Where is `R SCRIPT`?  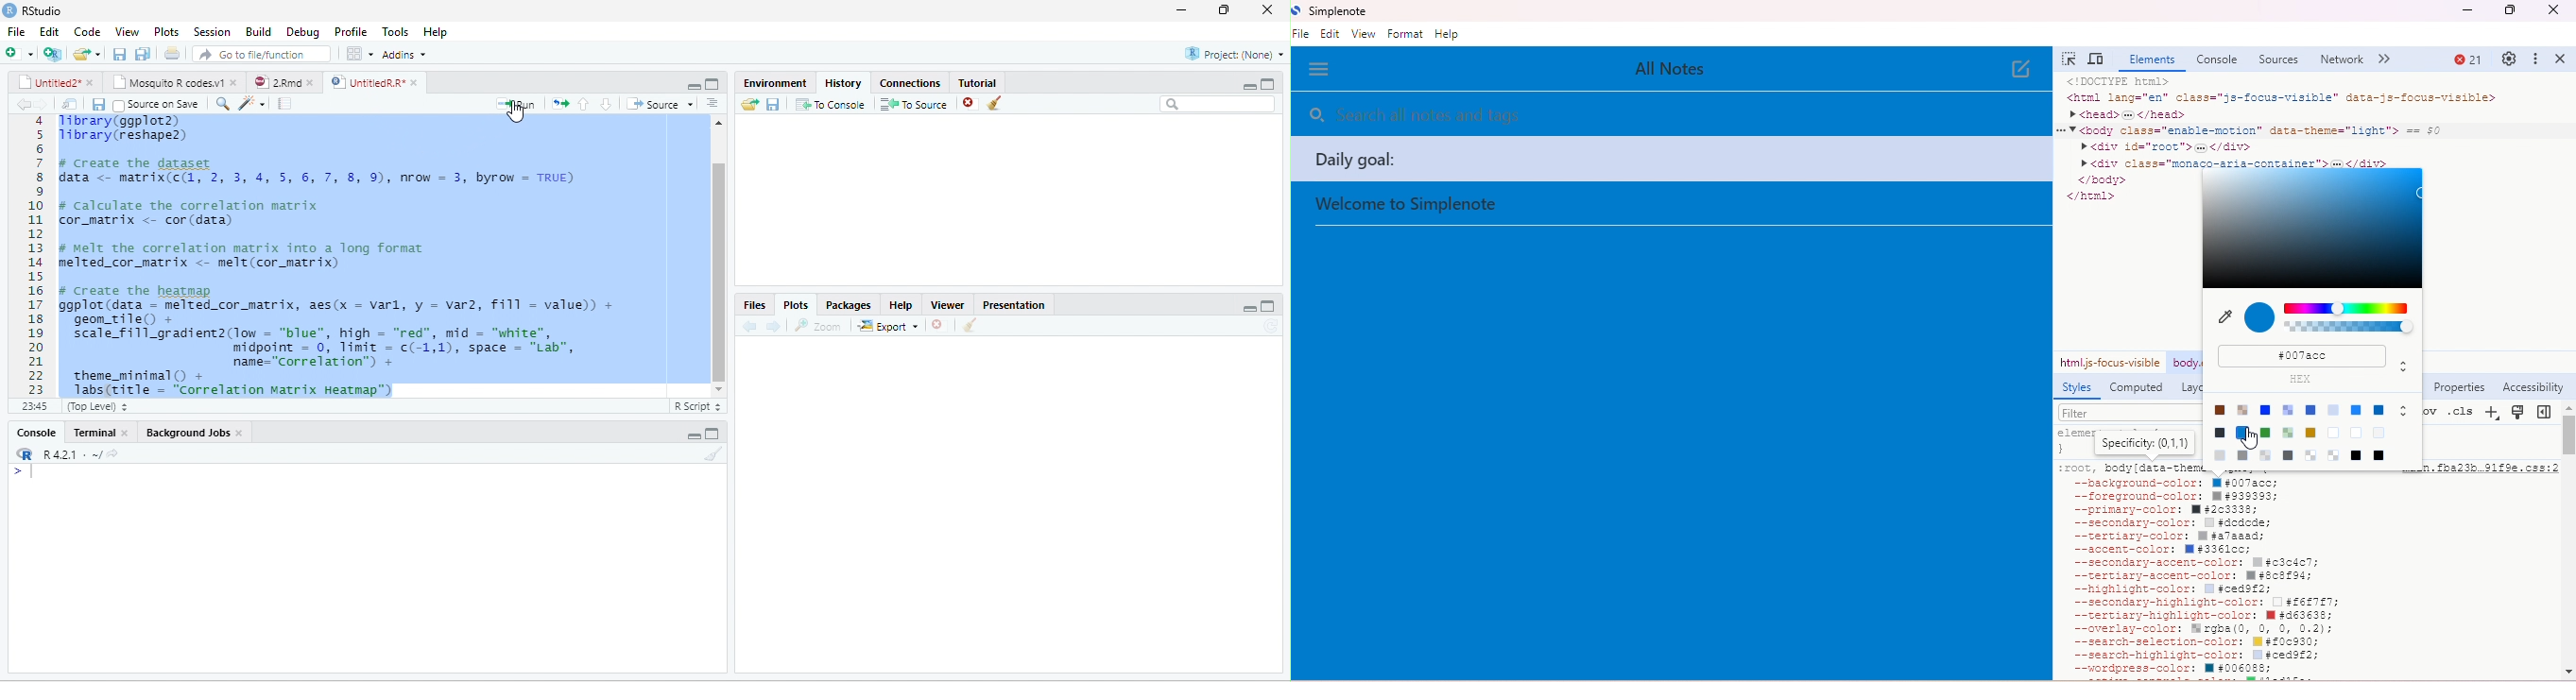 R SCRIPT is located at coordinates (695, 408).